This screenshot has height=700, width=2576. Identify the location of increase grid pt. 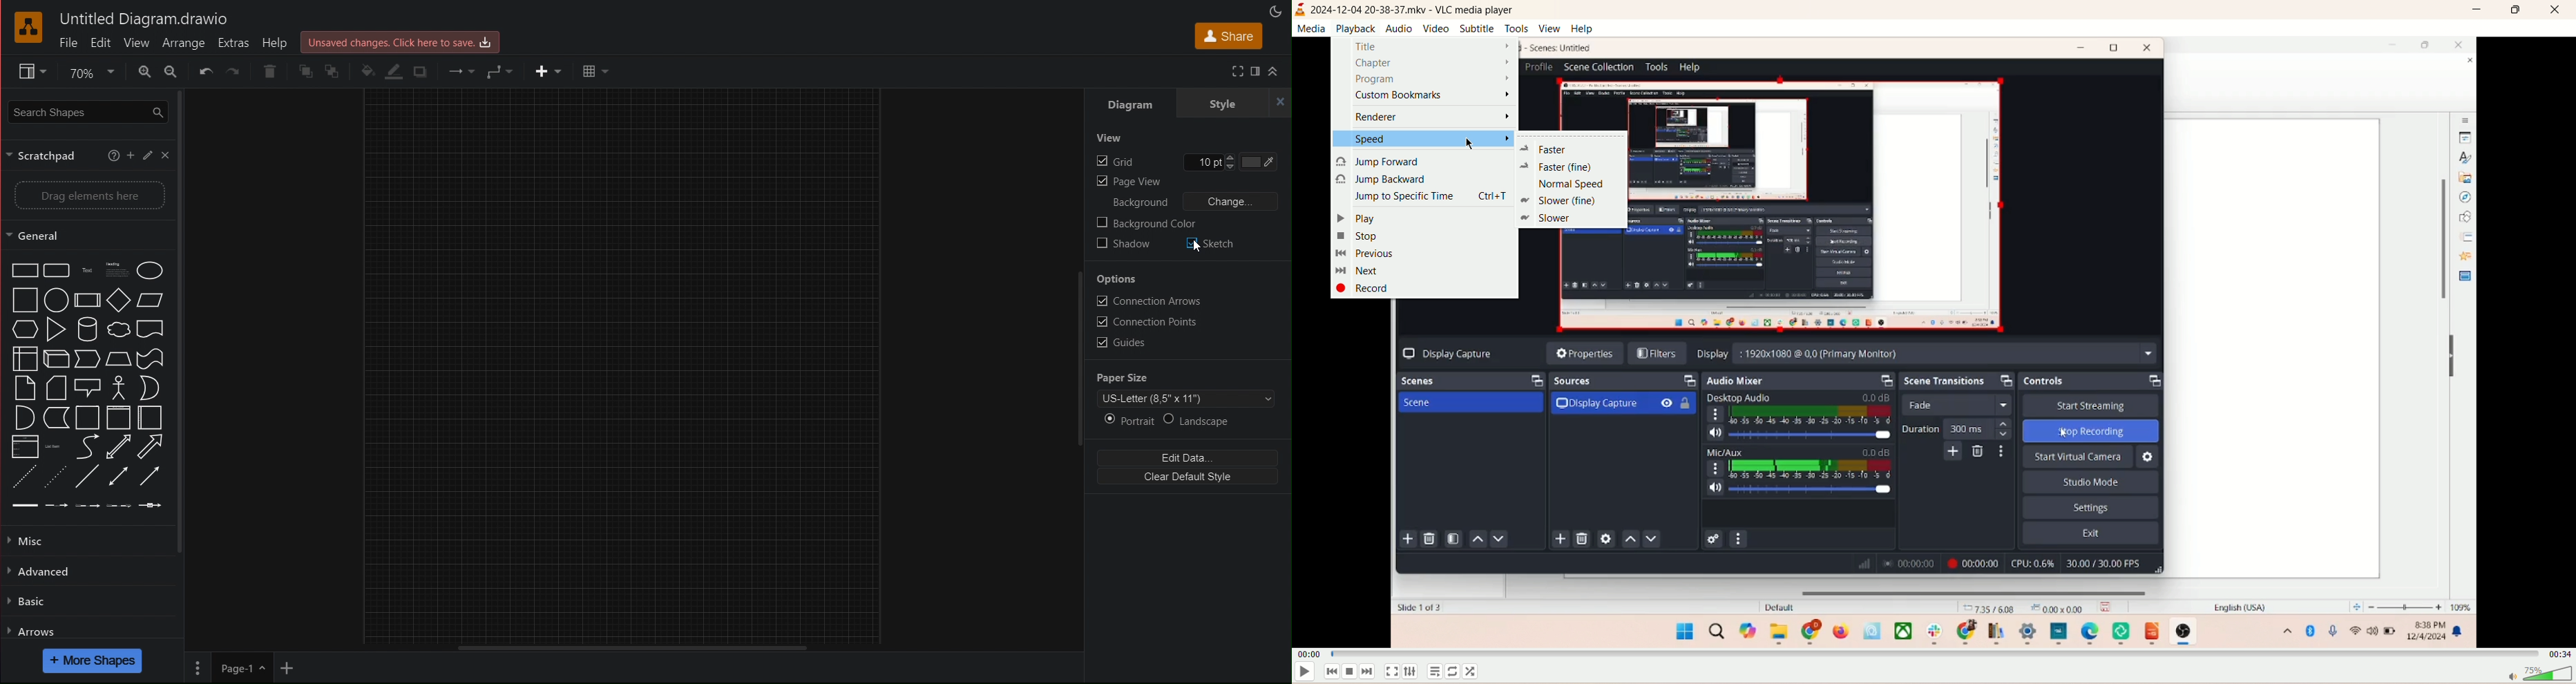
(1230, 155).